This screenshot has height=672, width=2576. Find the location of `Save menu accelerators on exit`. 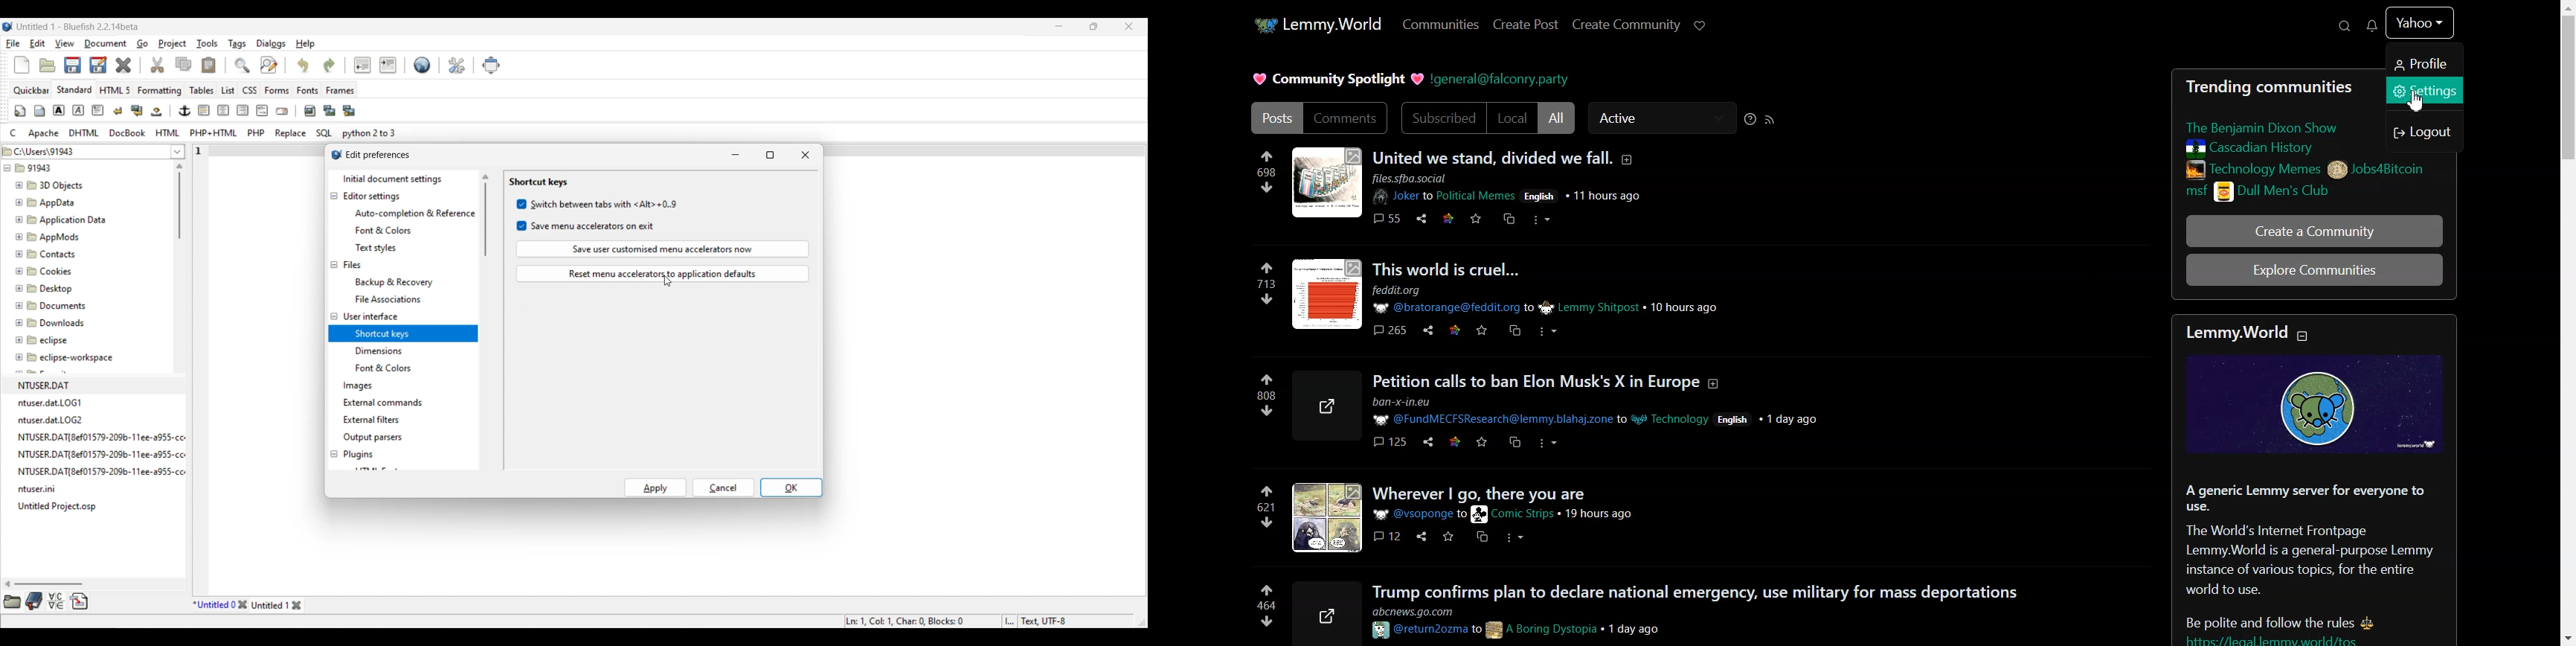

Save menu accelerators on exit is located at coordinates (586, 226).